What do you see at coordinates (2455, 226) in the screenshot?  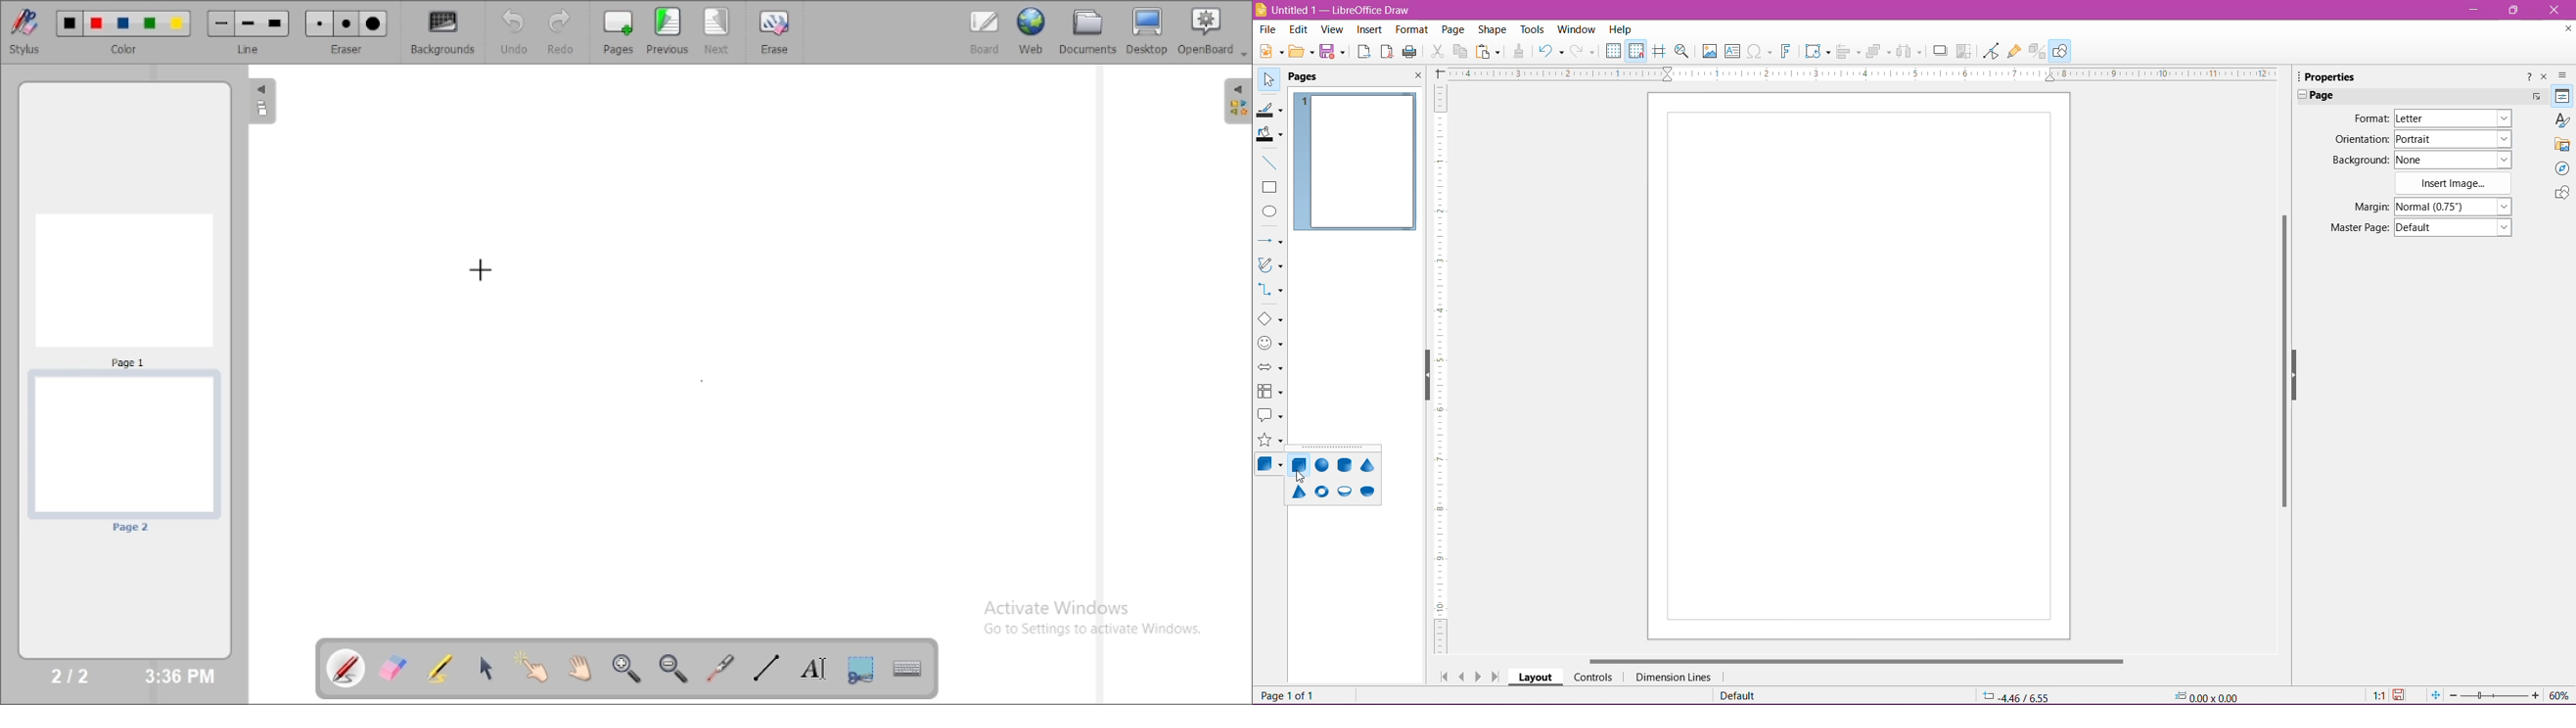 I see `Set master page` at bounding box center [2455, 226].